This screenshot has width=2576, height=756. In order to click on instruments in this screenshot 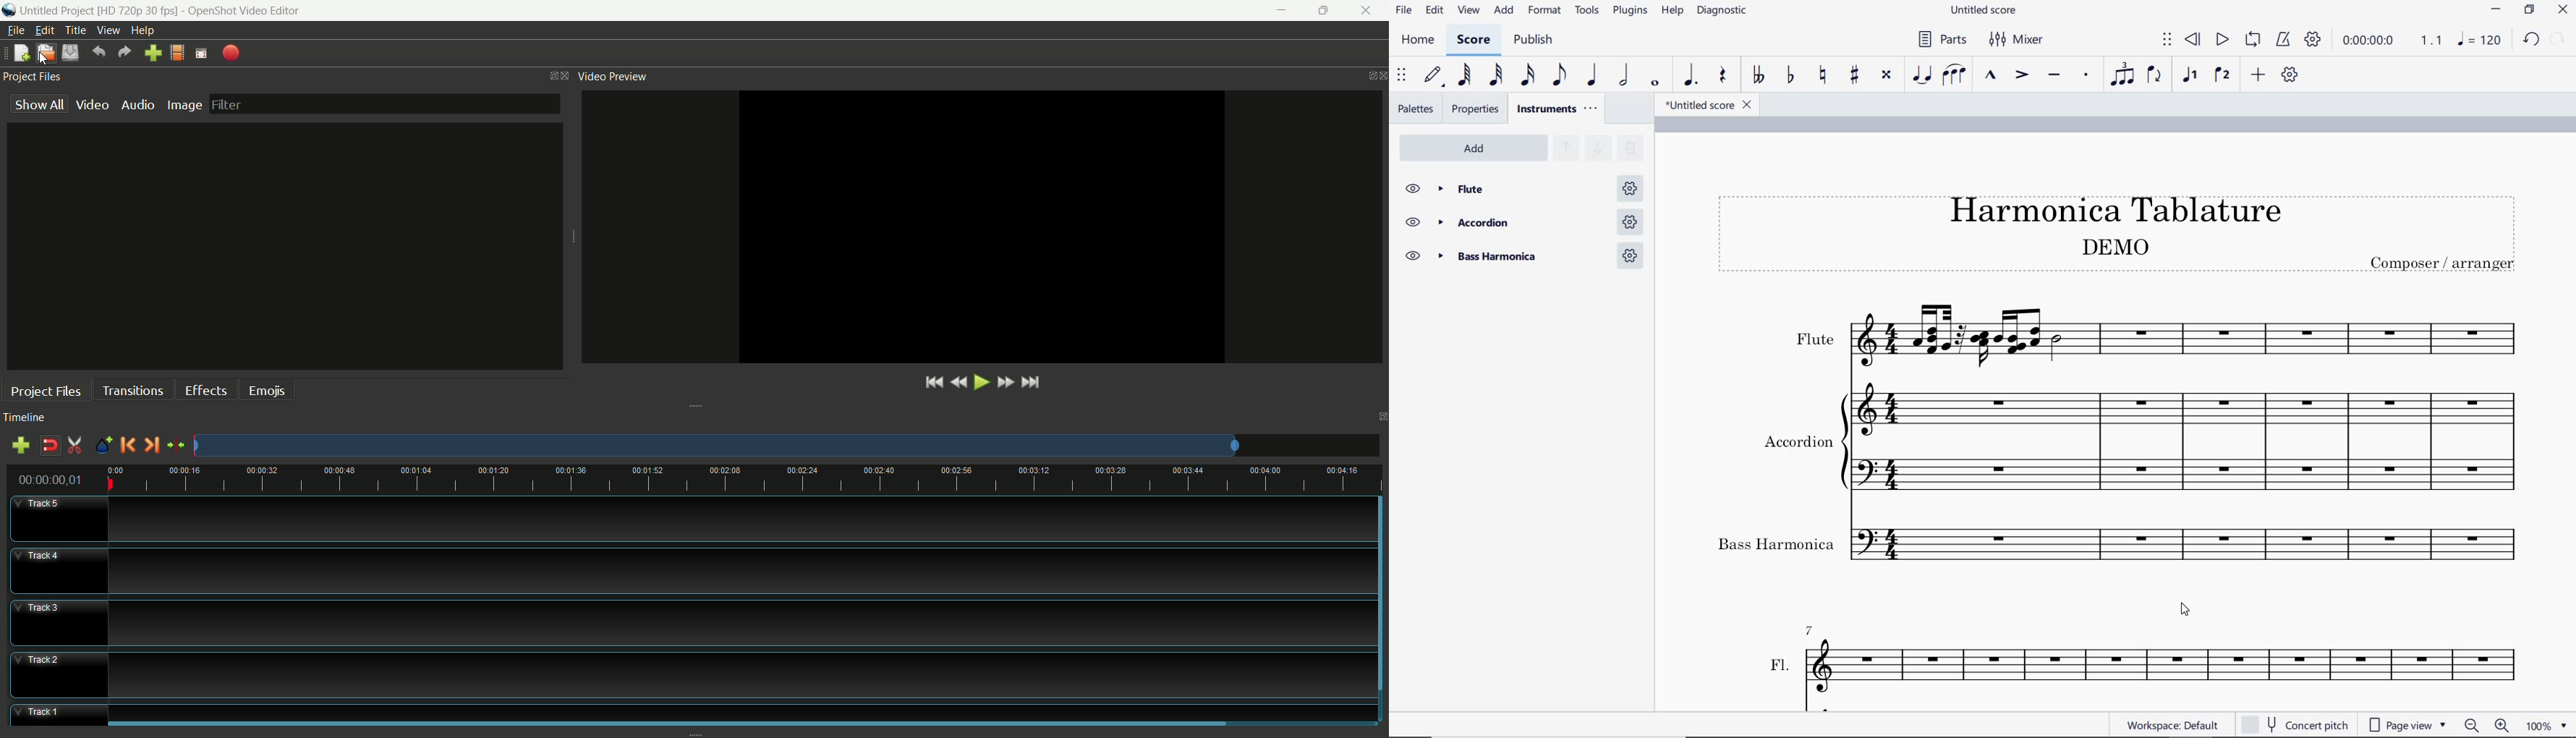, I will do `click(1556, 109)`.